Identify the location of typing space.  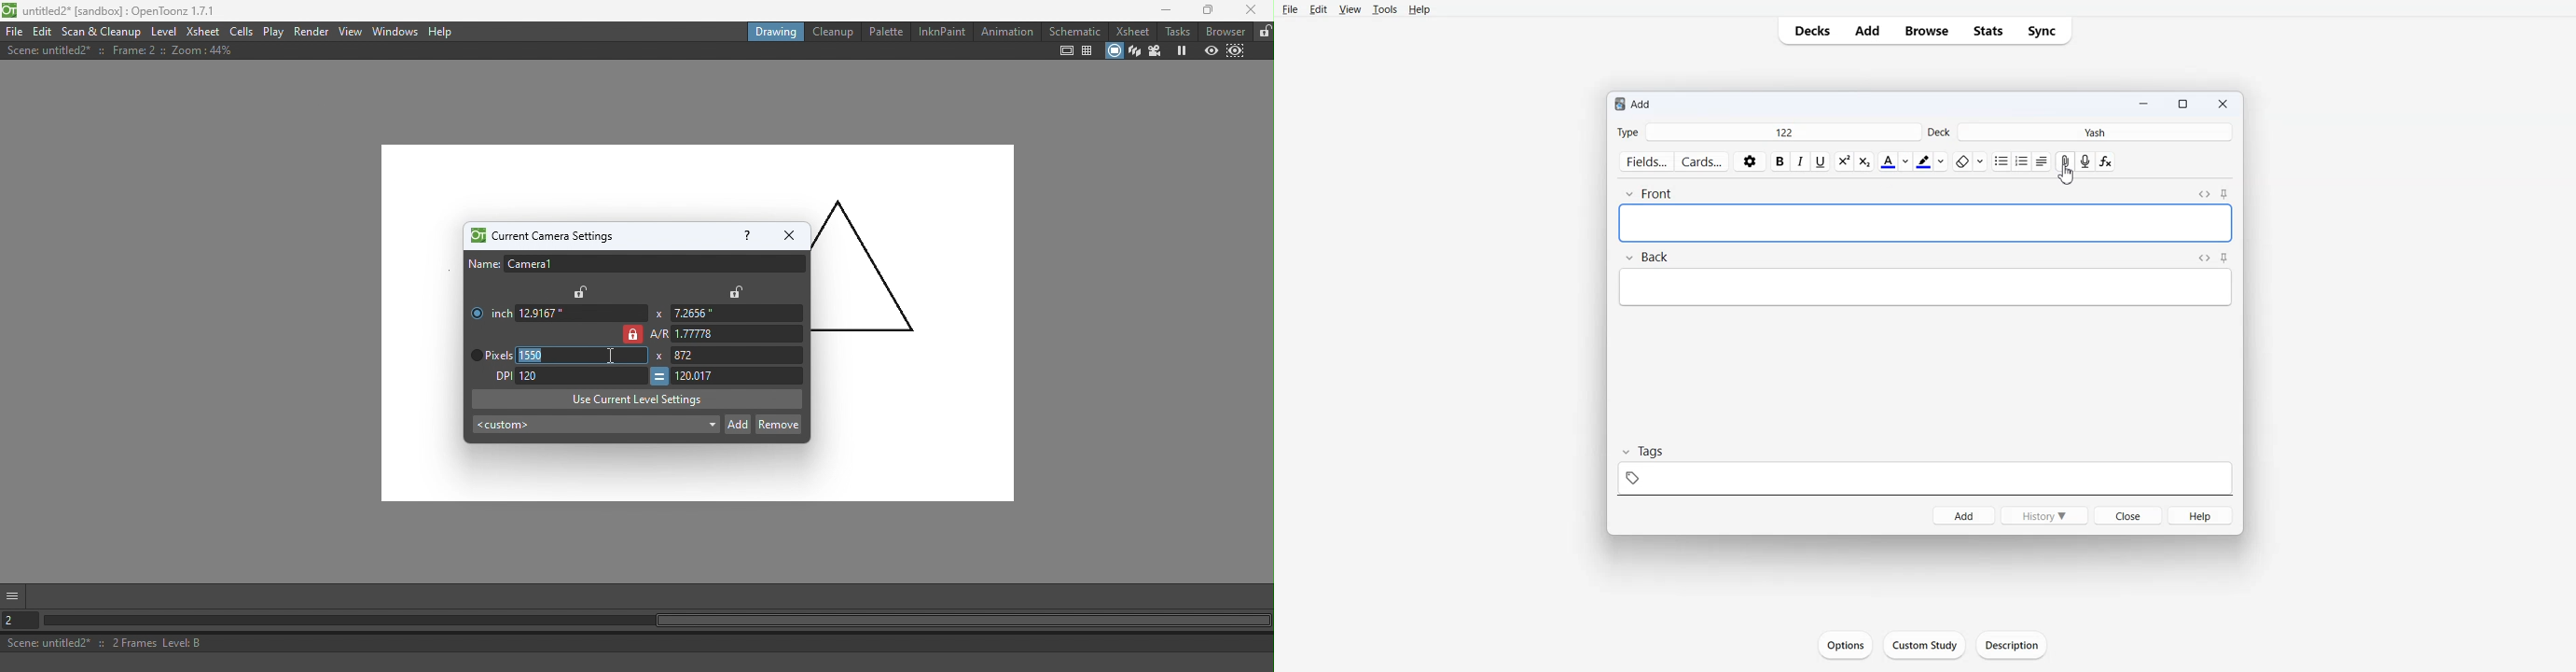
(1925, 224).